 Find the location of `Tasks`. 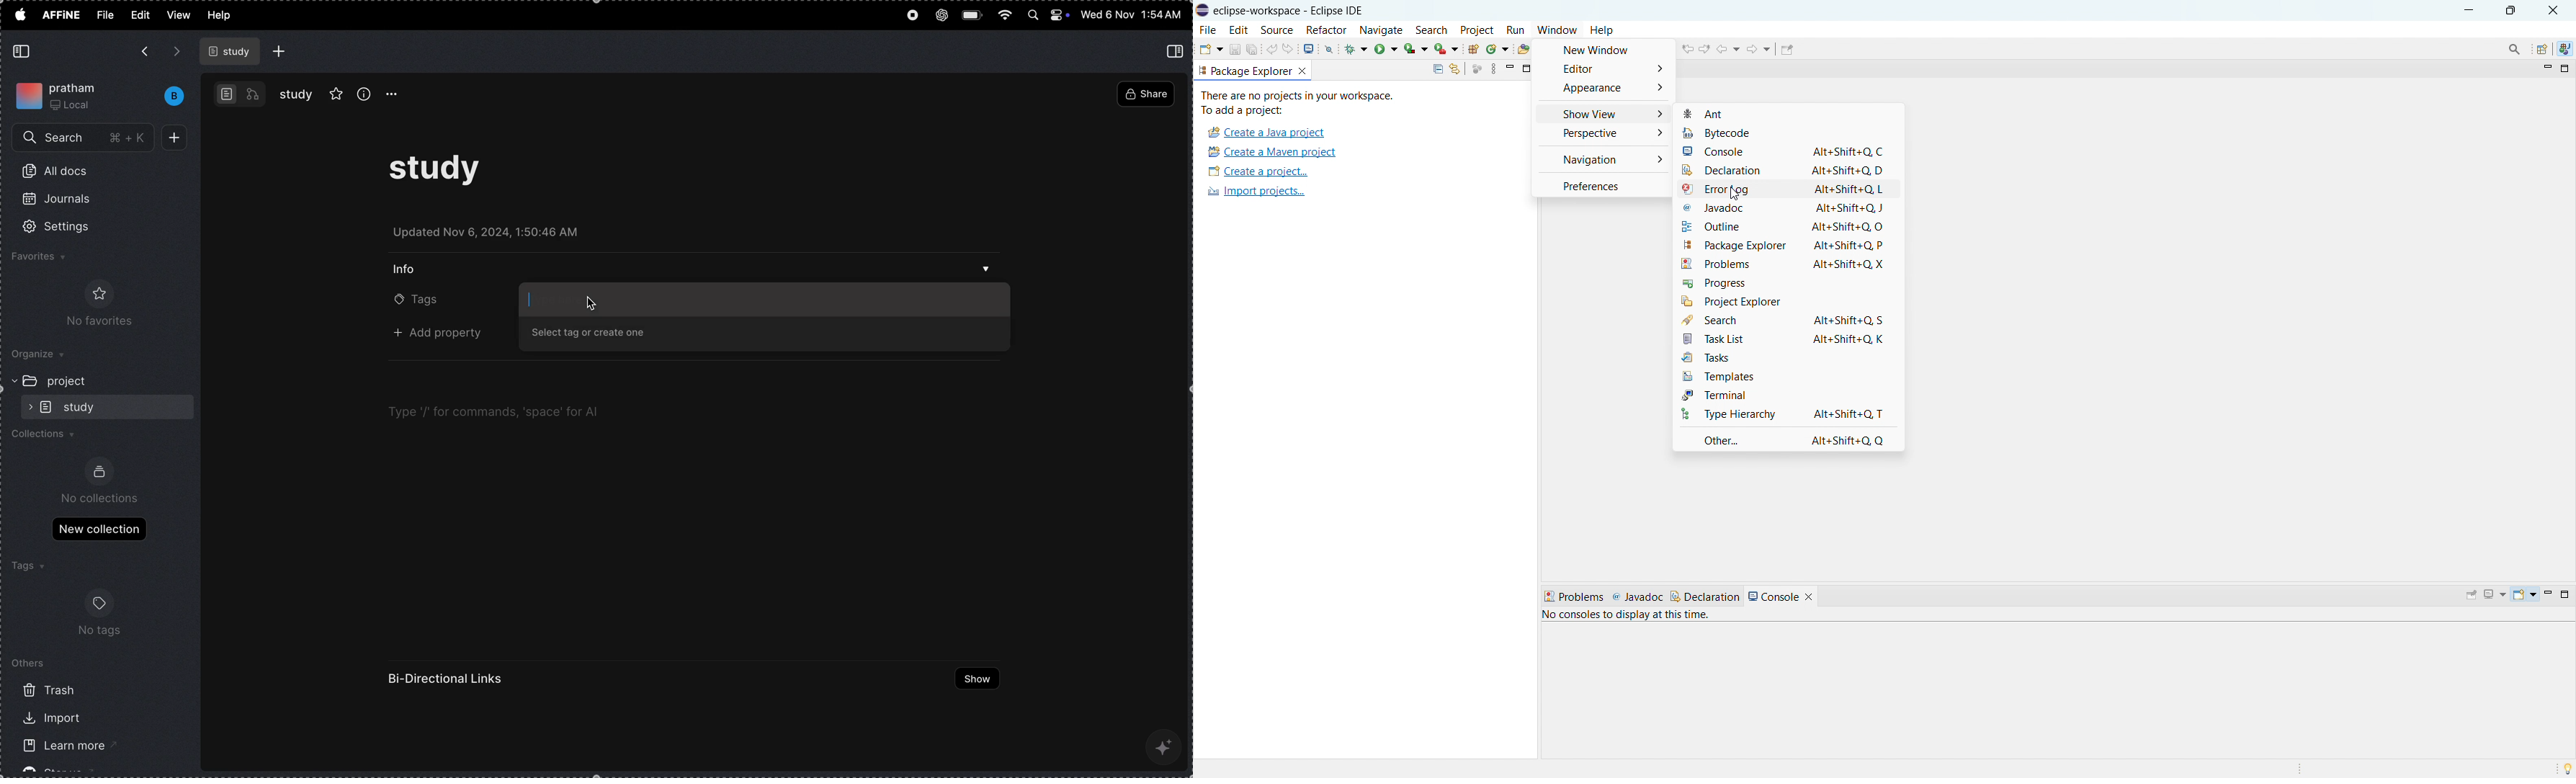

Tasks is located at coordinates (1777, 357).